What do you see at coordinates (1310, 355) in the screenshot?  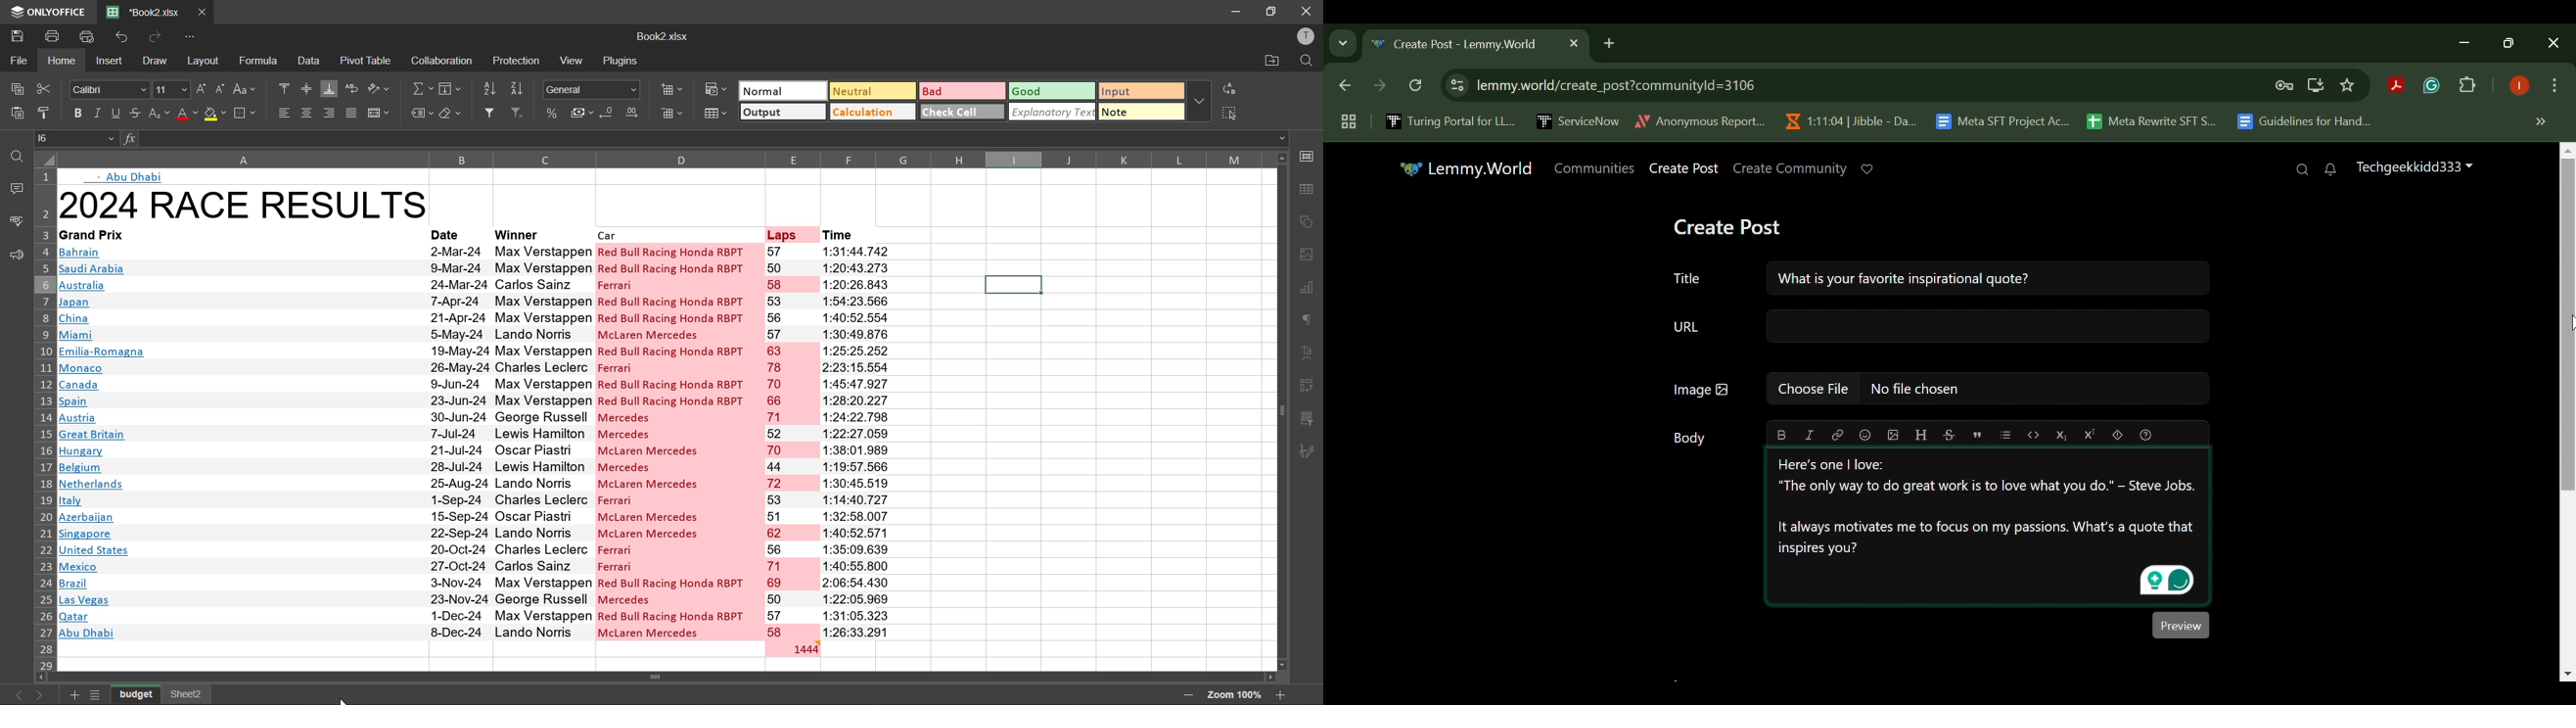 I see `text` at bounding box center [1310, 355].